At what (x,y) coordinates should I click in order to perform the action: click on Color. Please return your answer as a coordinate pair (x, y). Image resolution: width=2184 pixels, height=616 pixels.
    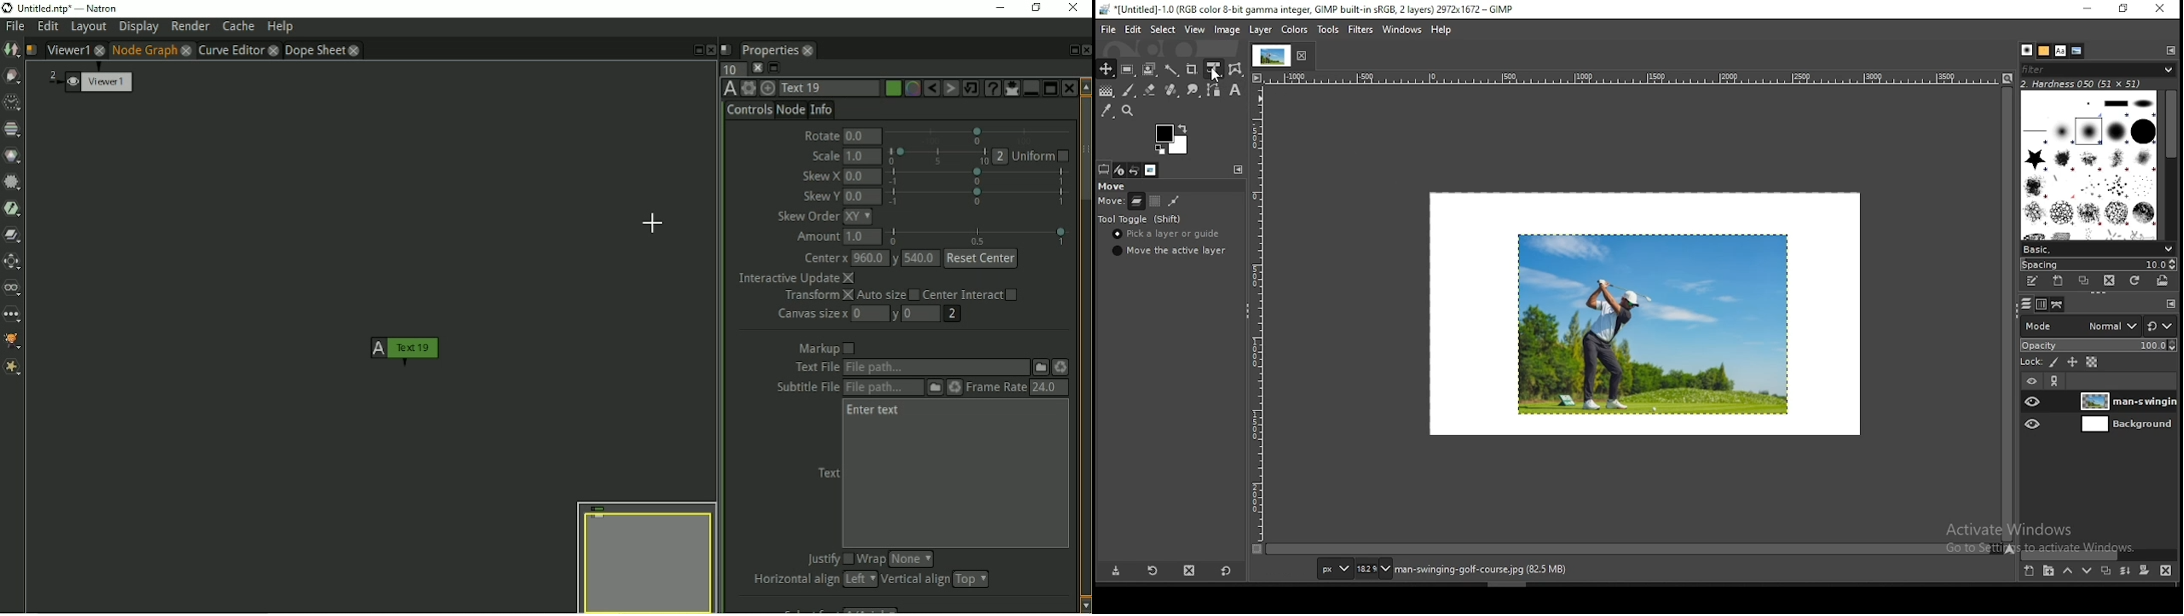
    Looking at the image, I should click on (14, 156).